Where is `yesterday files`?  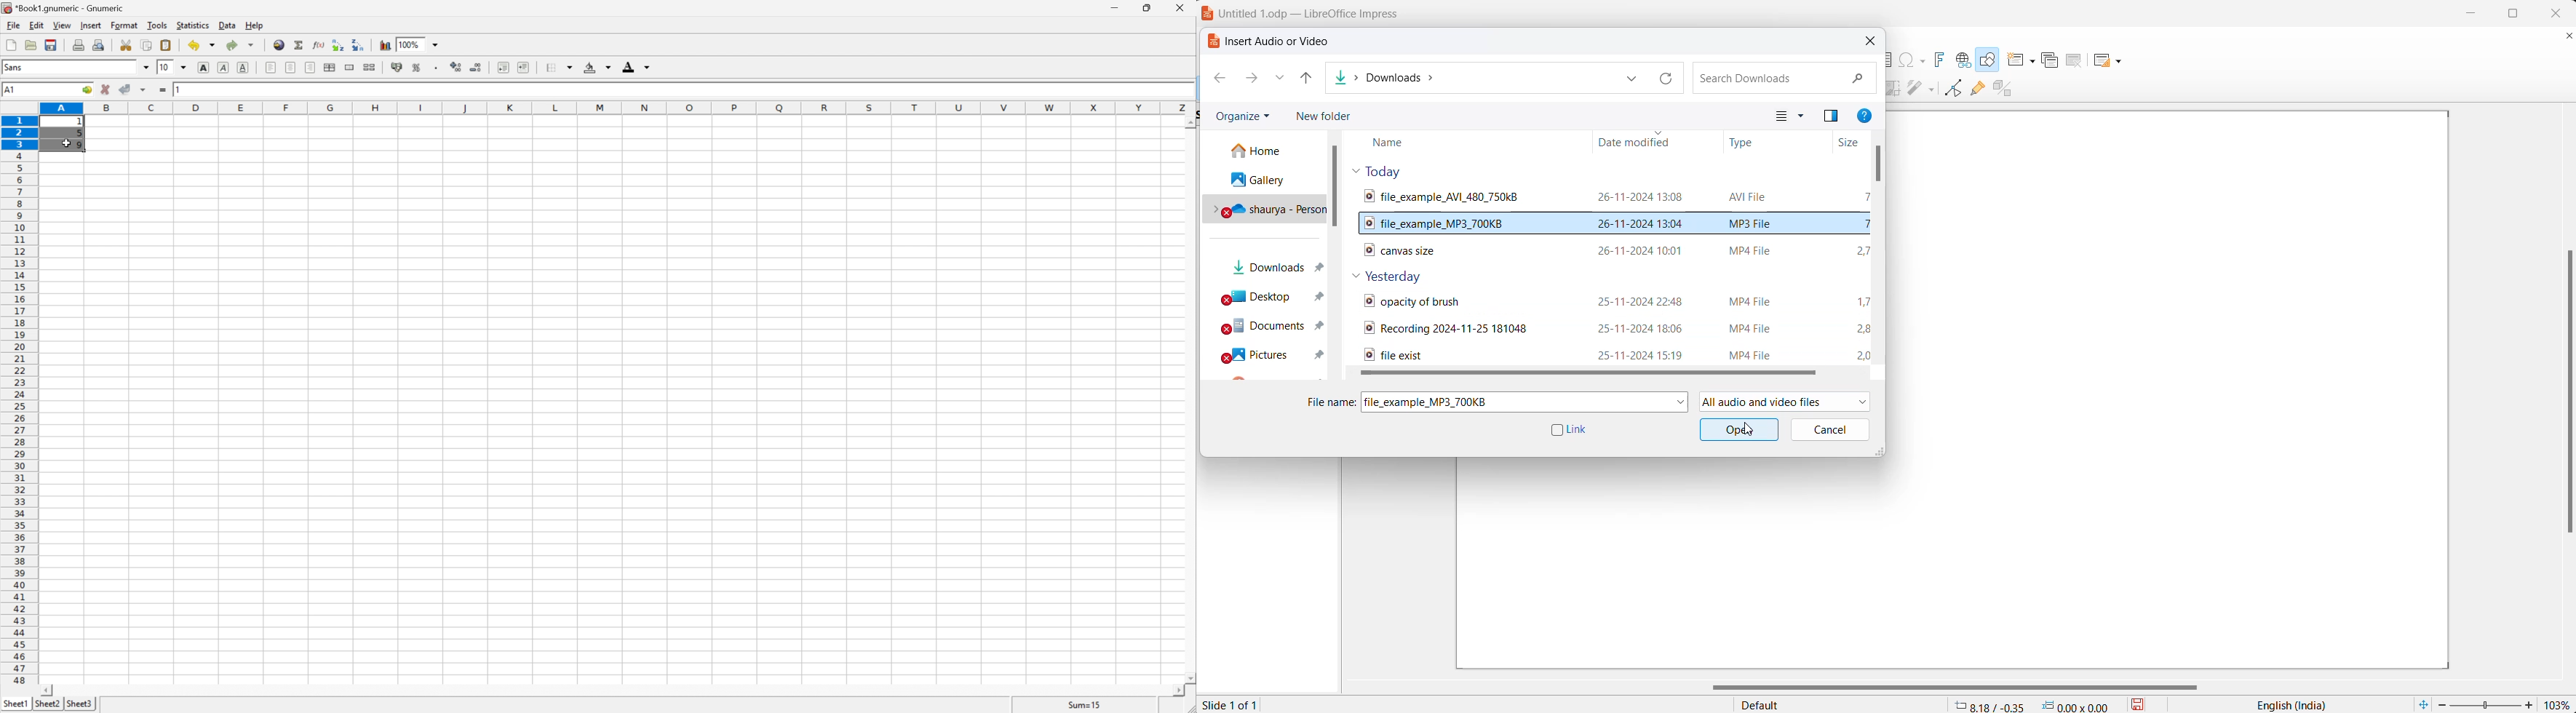
yesterday files is located at coordinates (1401, 275).